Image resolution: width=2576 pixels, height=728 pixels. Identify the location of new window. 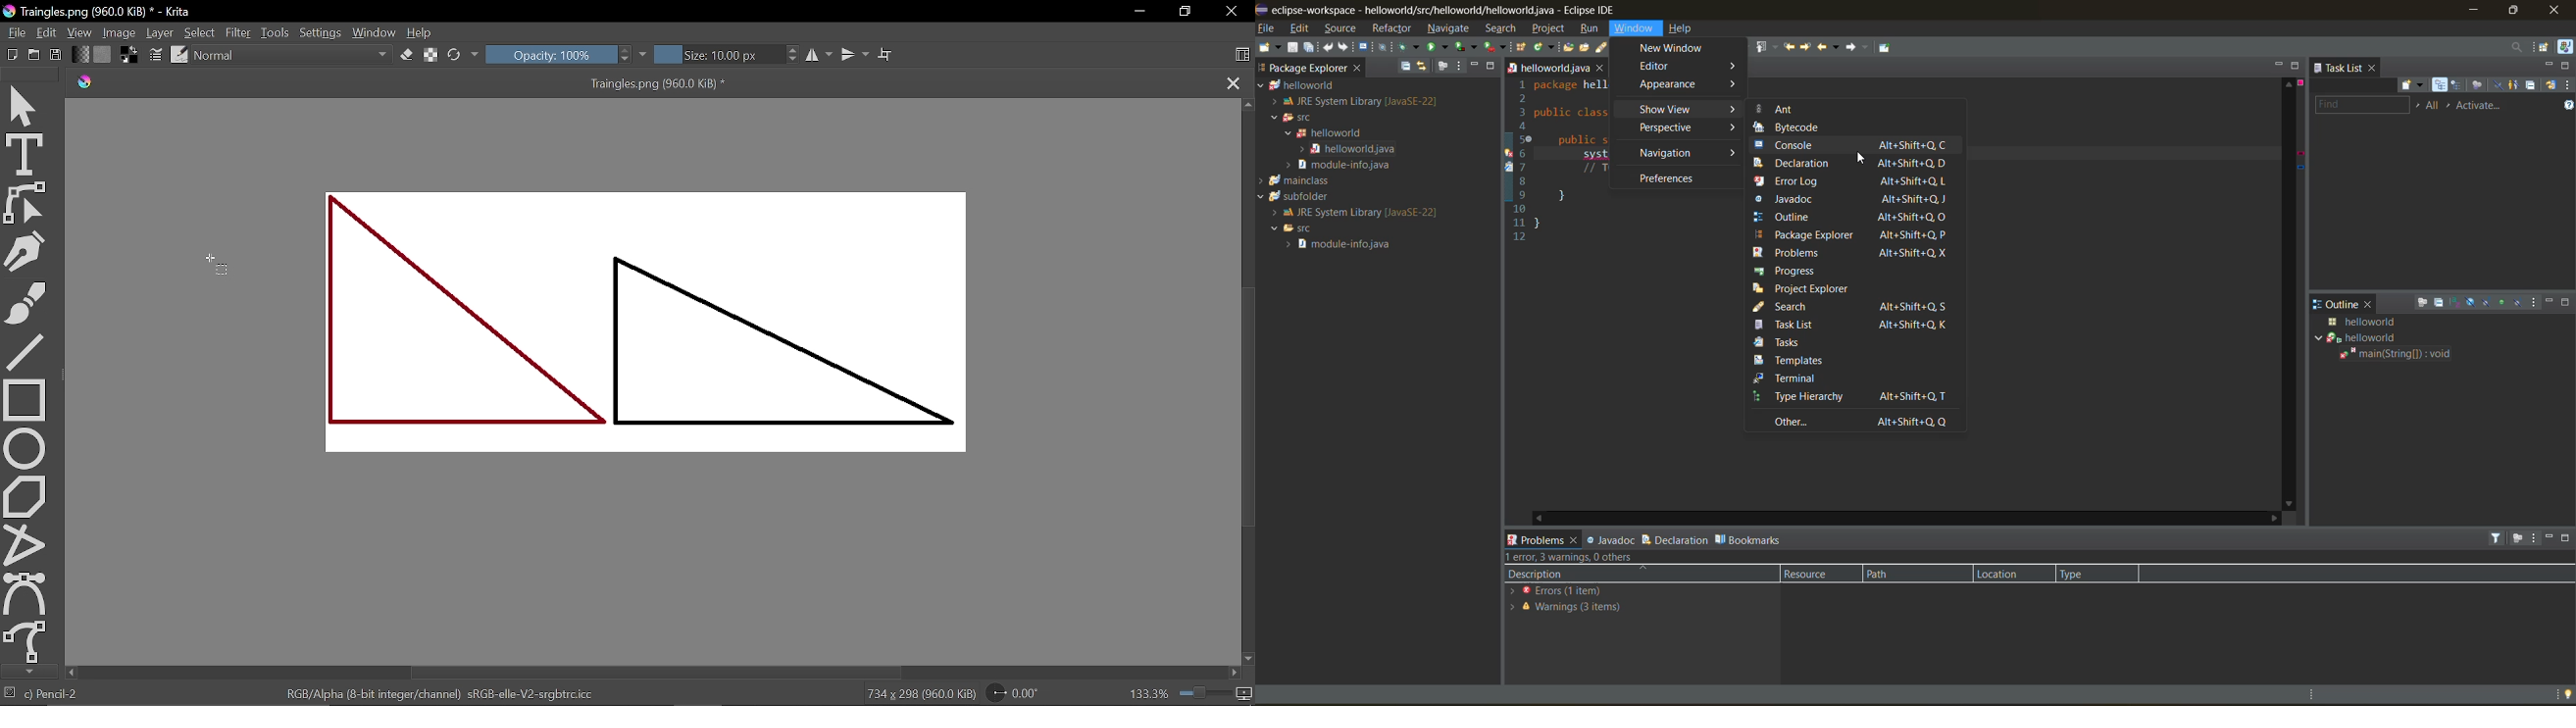
(1676, 49).